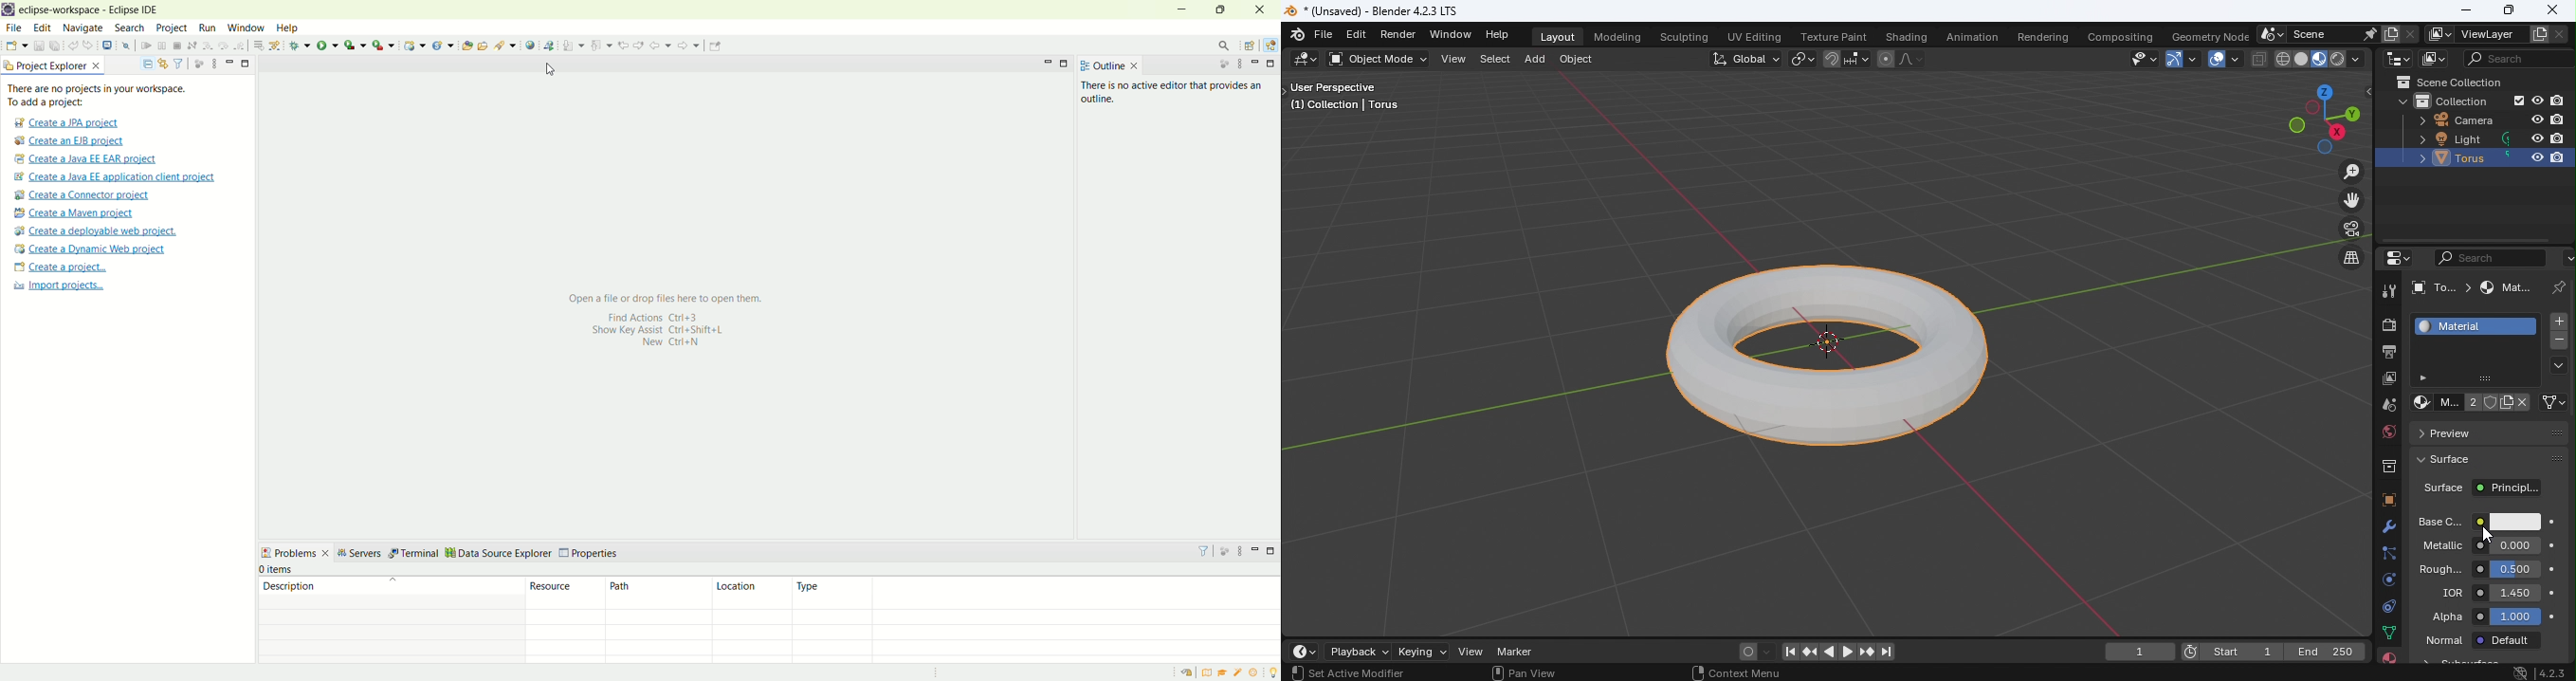 The height and width of the screenshot is (700, 2576). What do you see at coordinates (2541, 33) in the screenshot?
I see `Add view layer` at bounding box center [2541, 33].